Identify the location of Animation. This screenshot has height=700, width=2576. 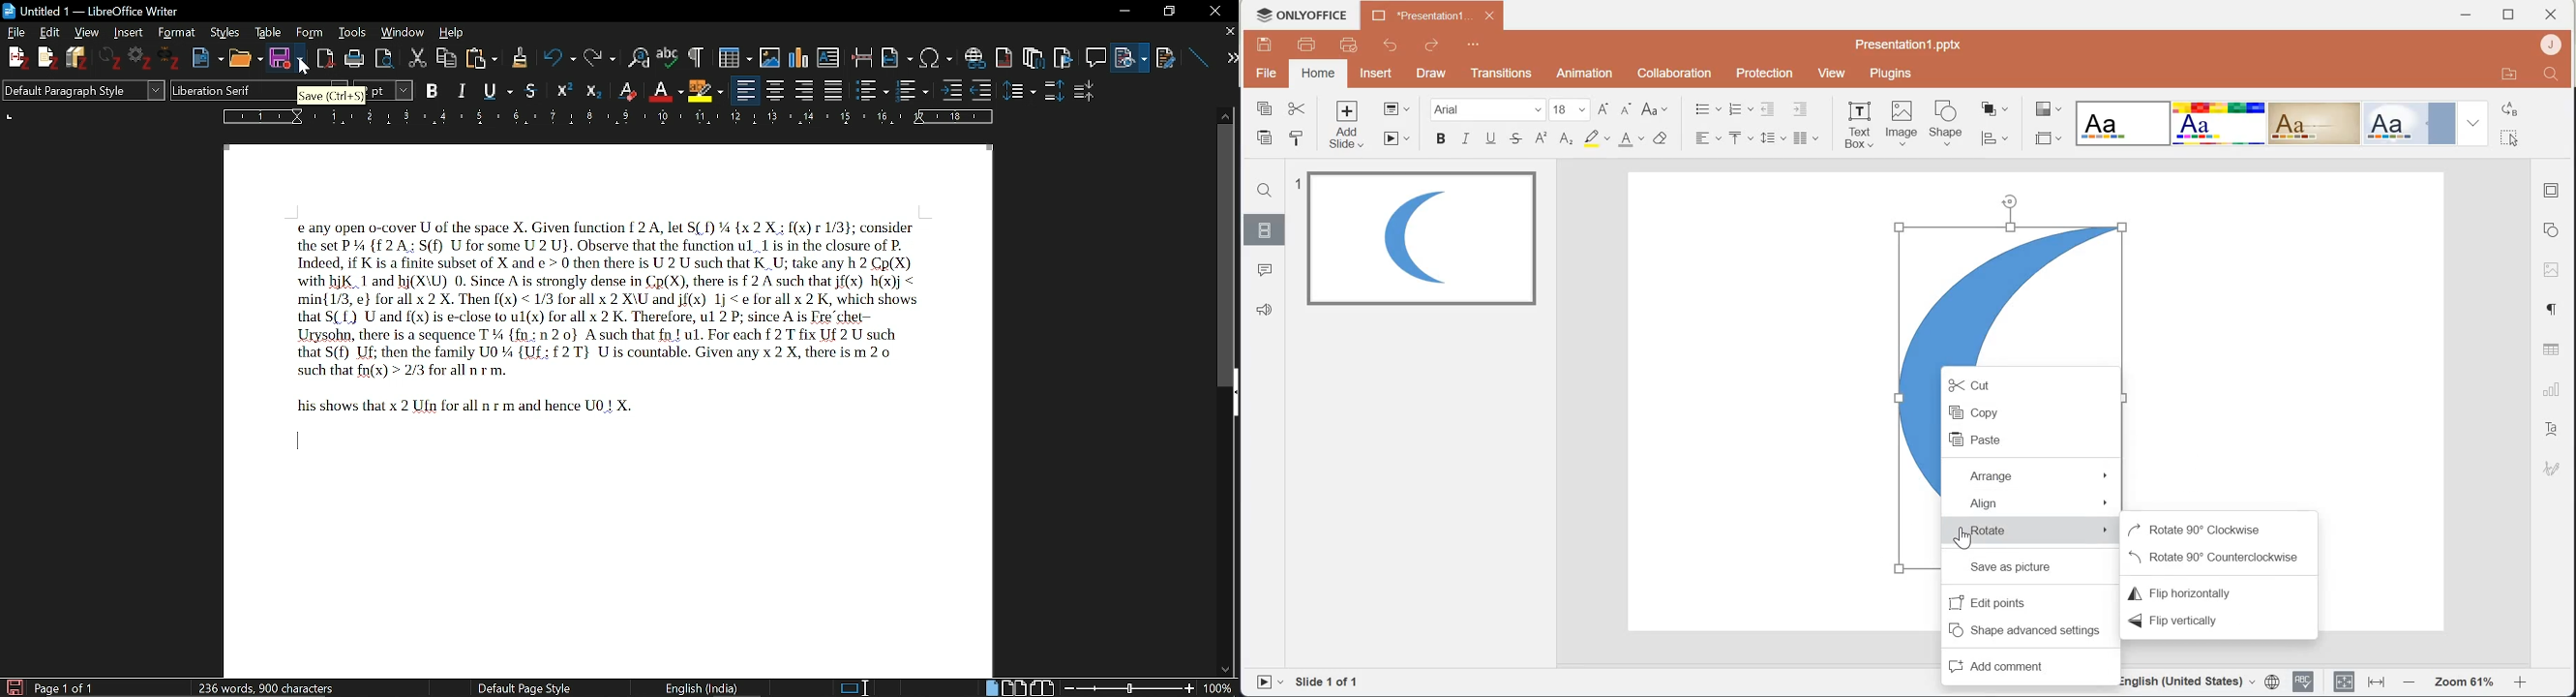
(1584, 73).